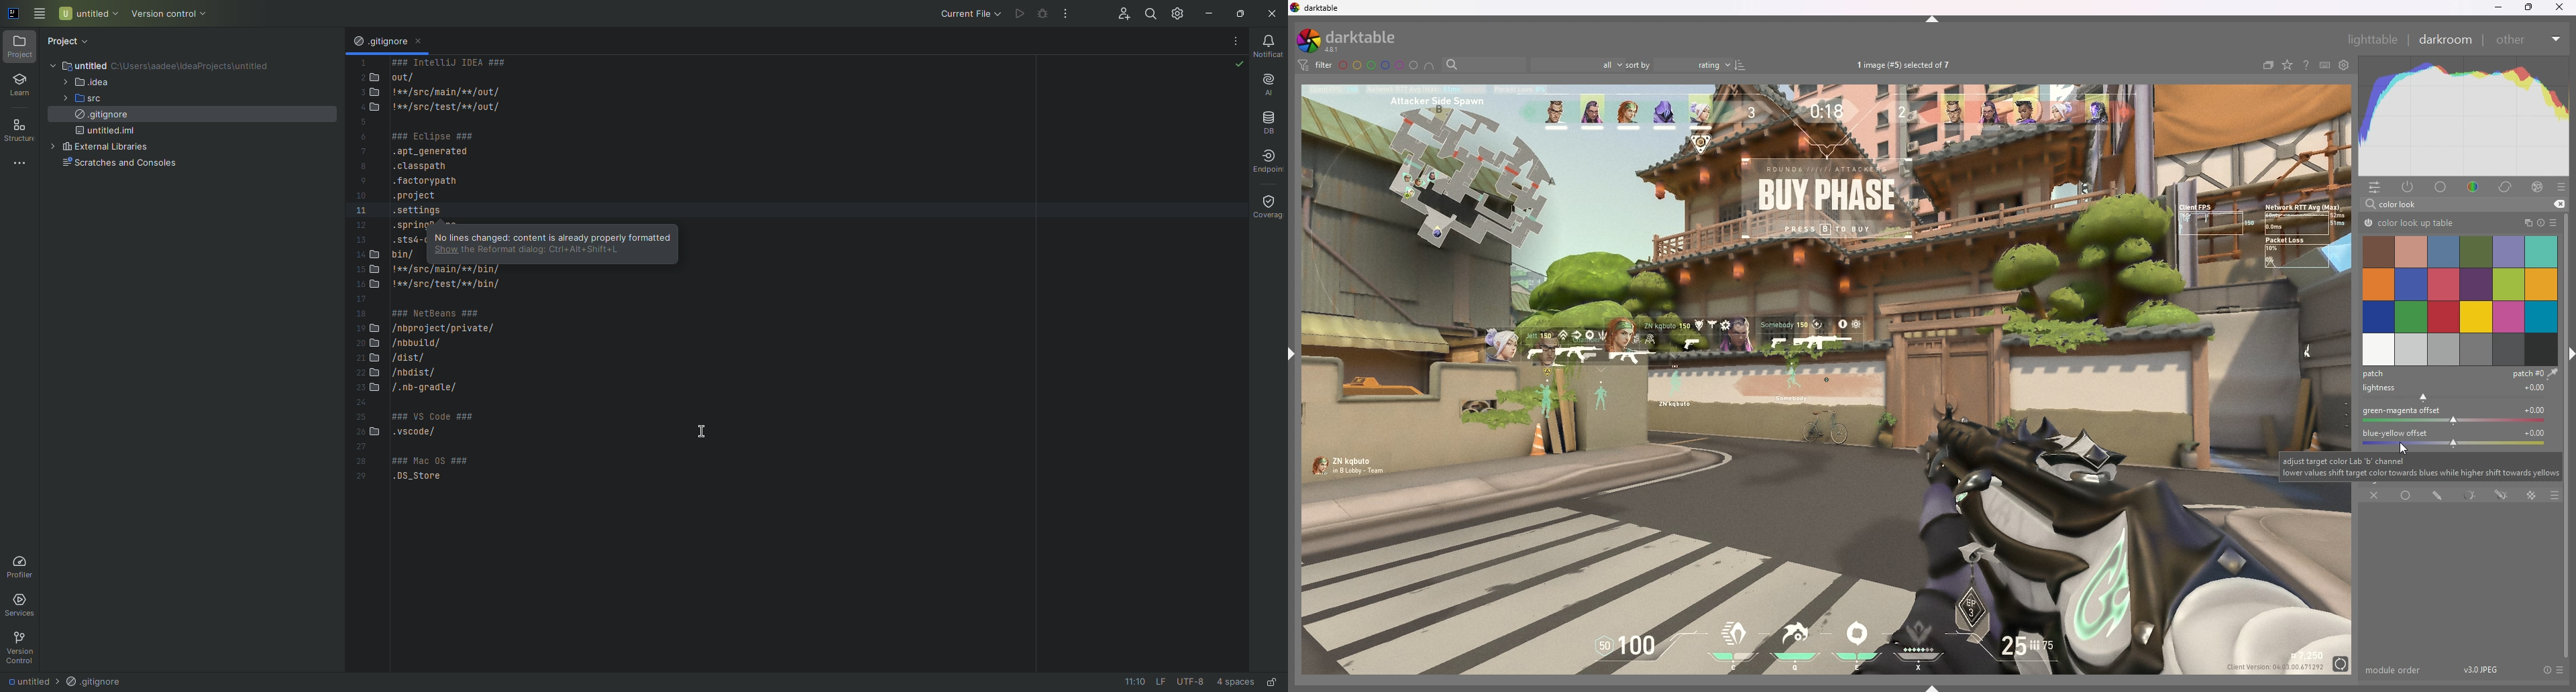  What do you see at coordinates (1236, 40) in the screenshot?
I see `More Actions` at bounding box center [1236, 40].